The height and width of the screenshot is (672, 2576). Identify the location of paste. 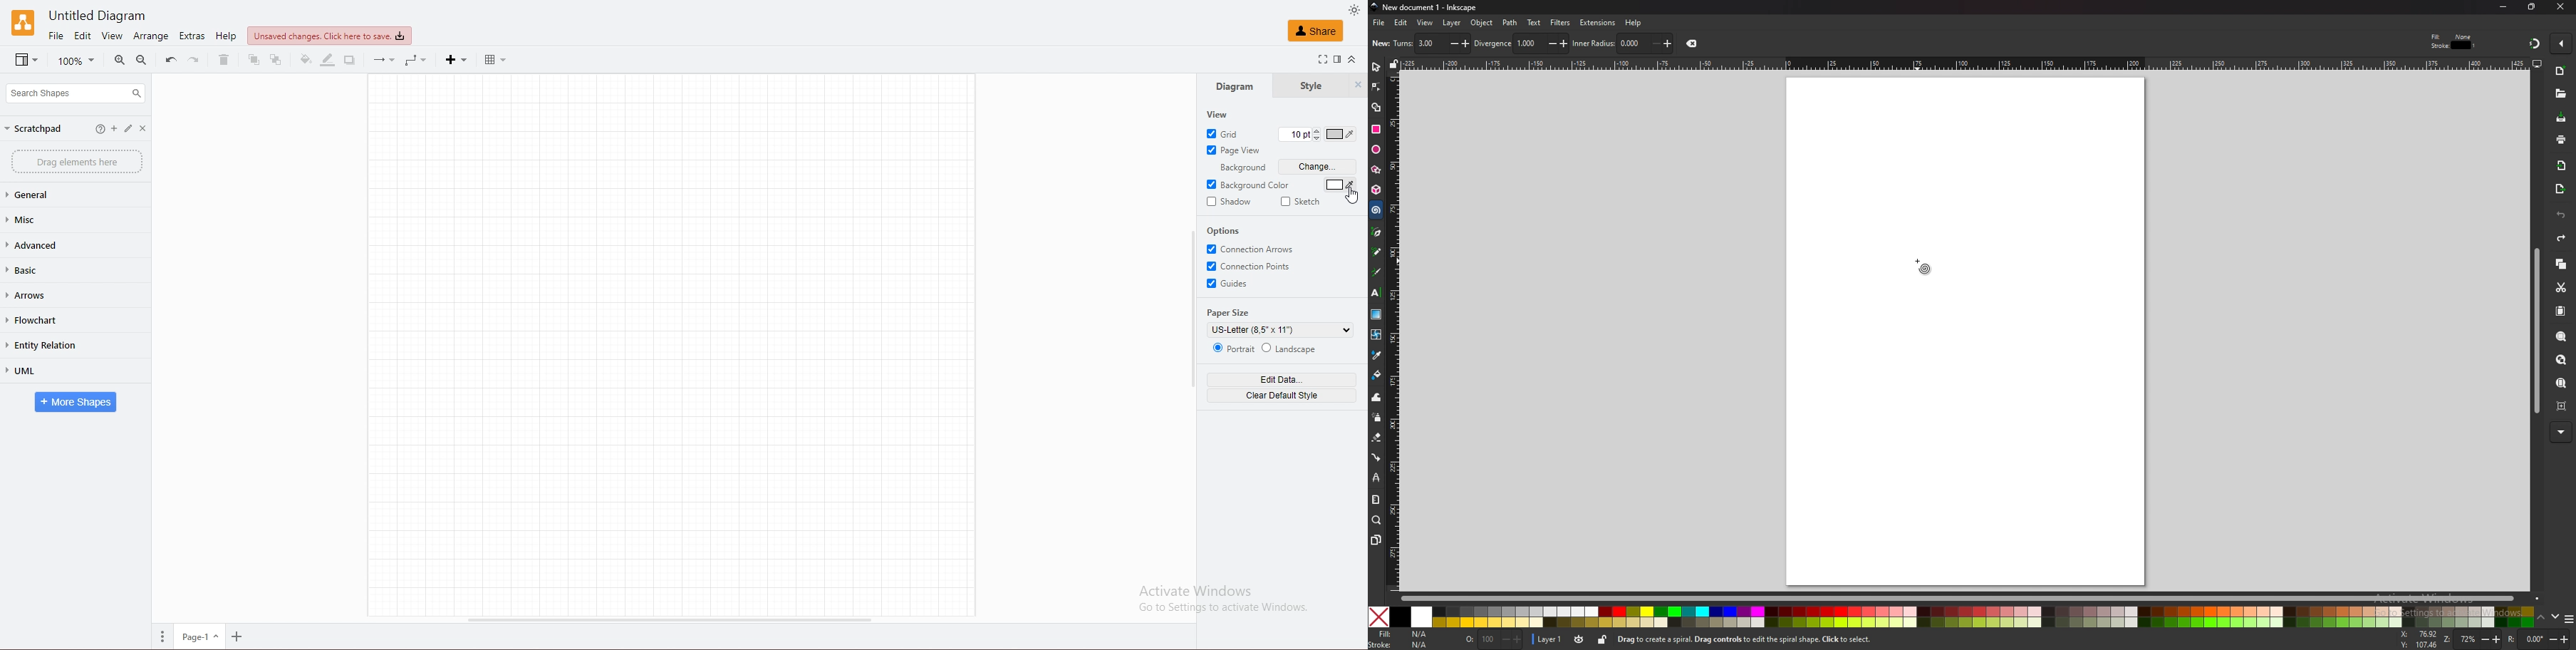
(2560, 311).